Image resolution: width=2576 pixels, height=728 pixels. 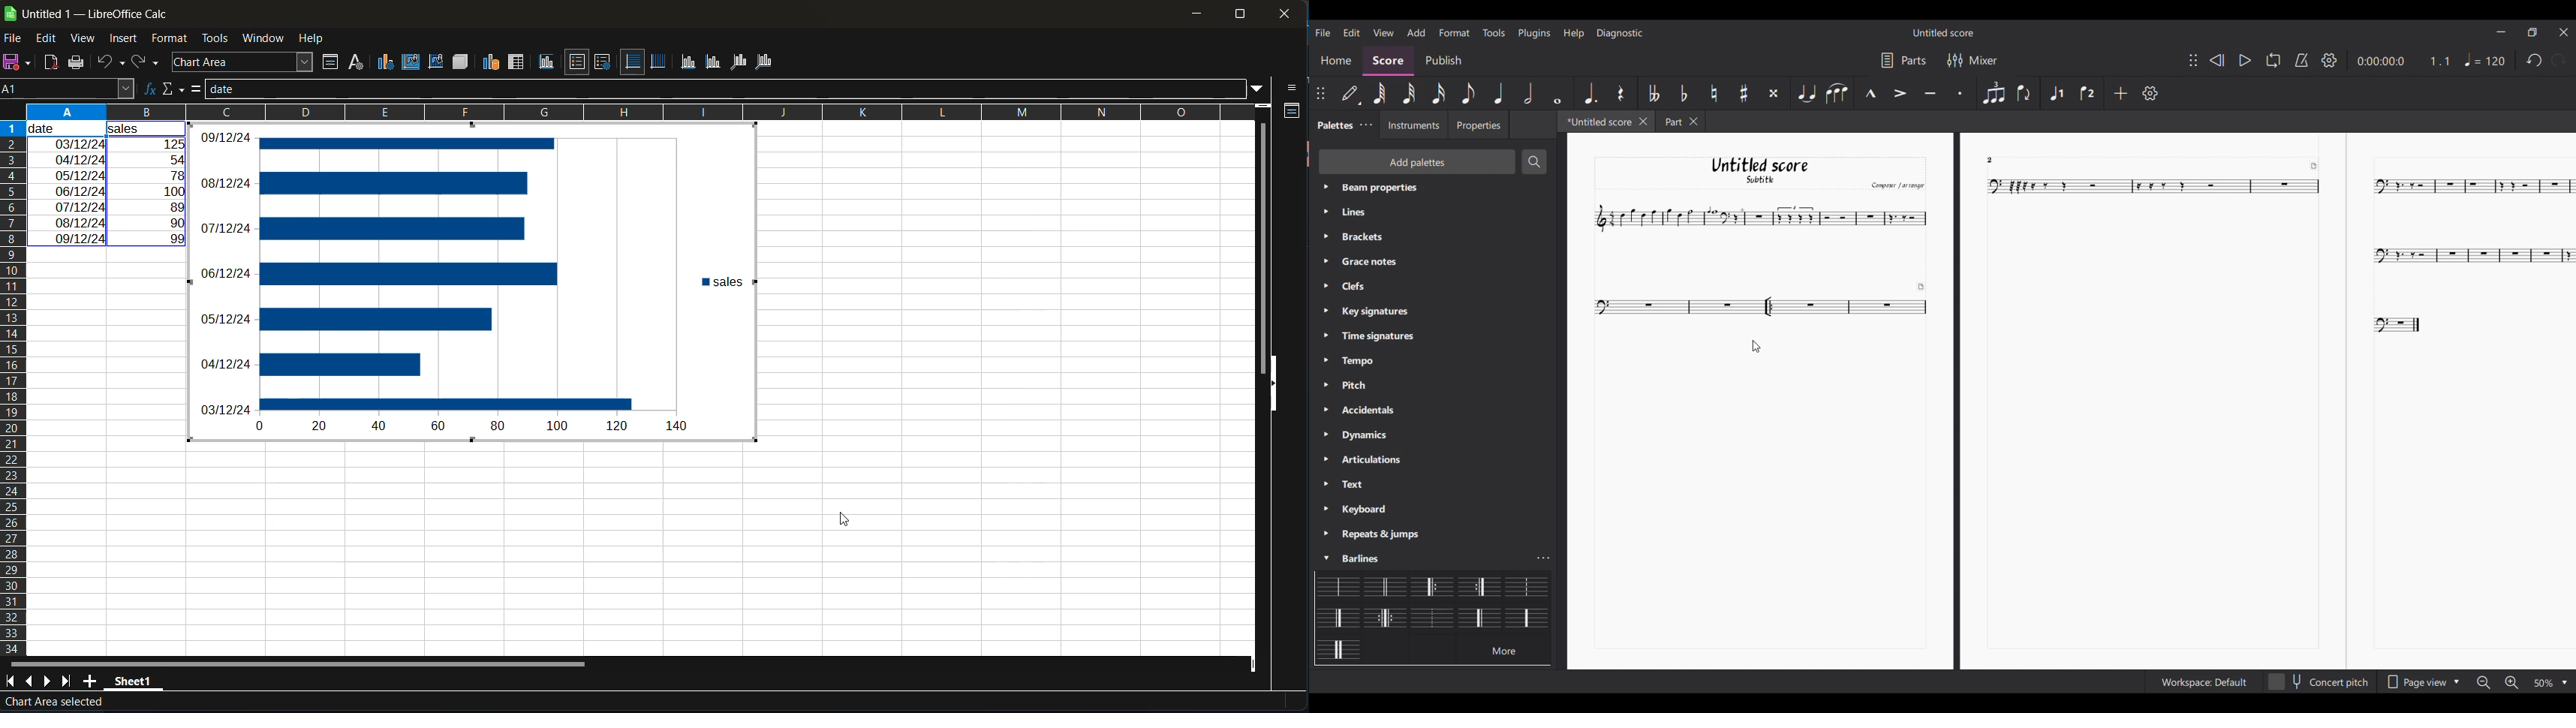 What do you see at coordinates (29, 679) in the screenshot?
I see `scroll to previous sheet` at bounding box center [29, 679].